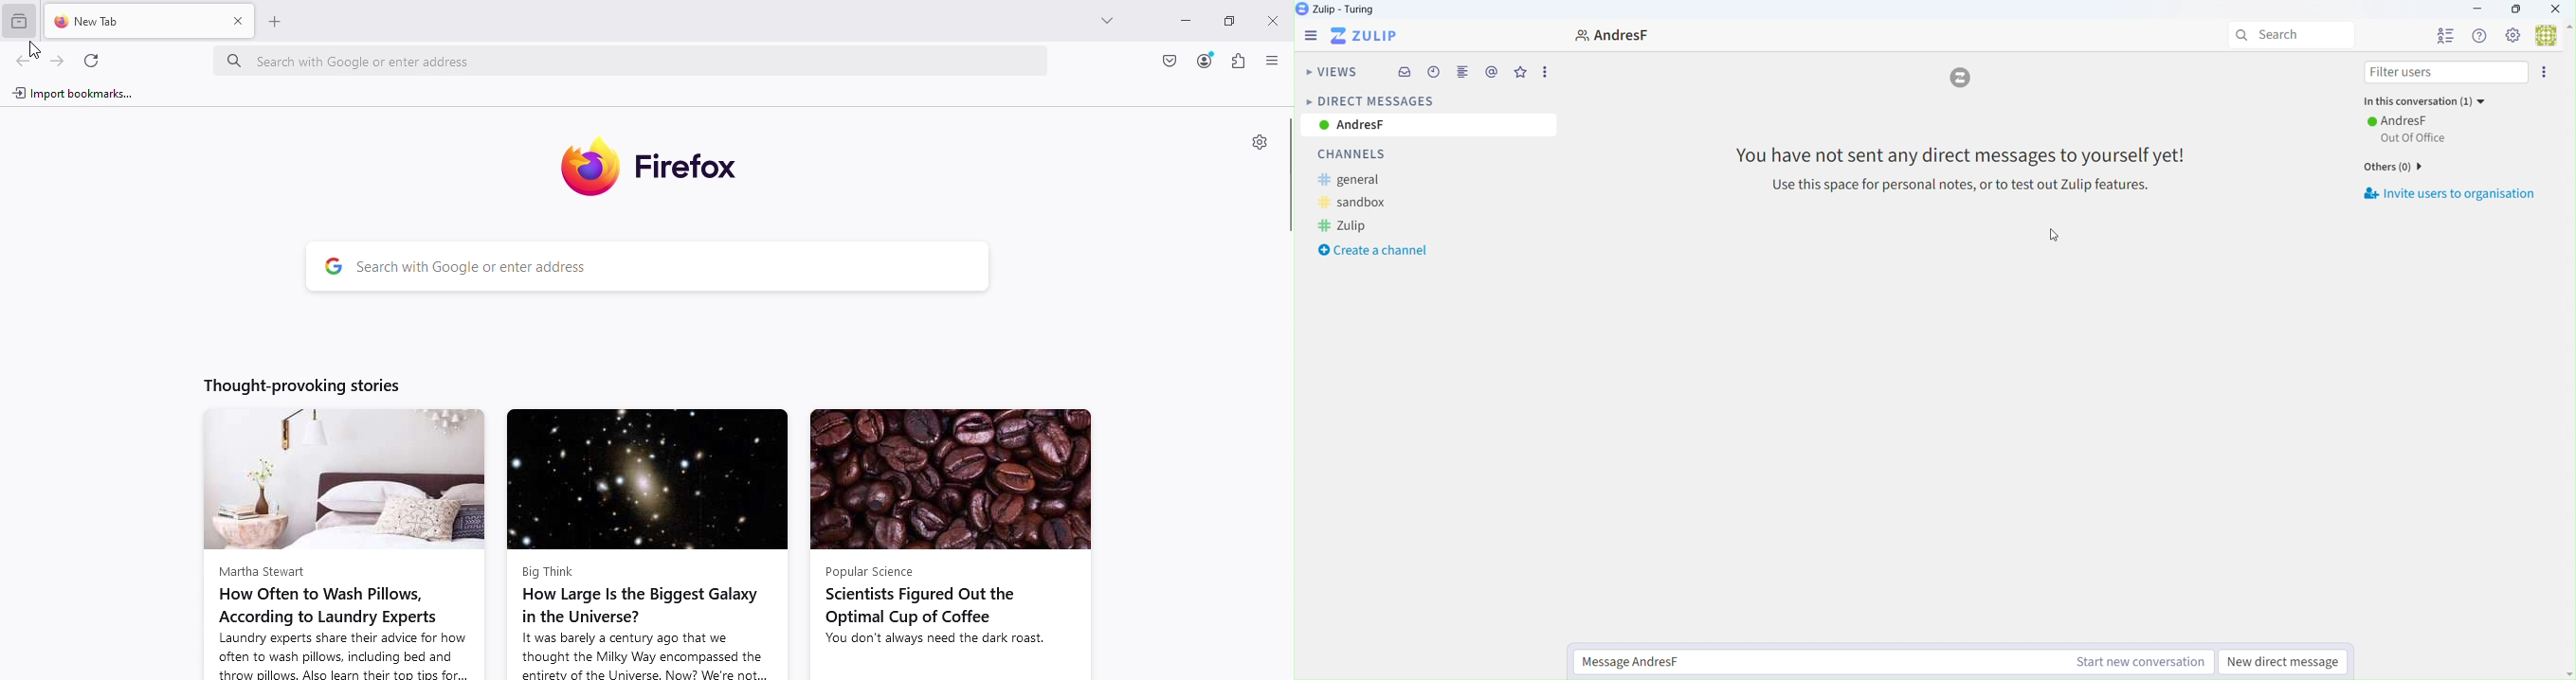  What do you see at coordinates (1962, 80) in the screenshot?
I see `Logo` at bounding box center [1962, 80].